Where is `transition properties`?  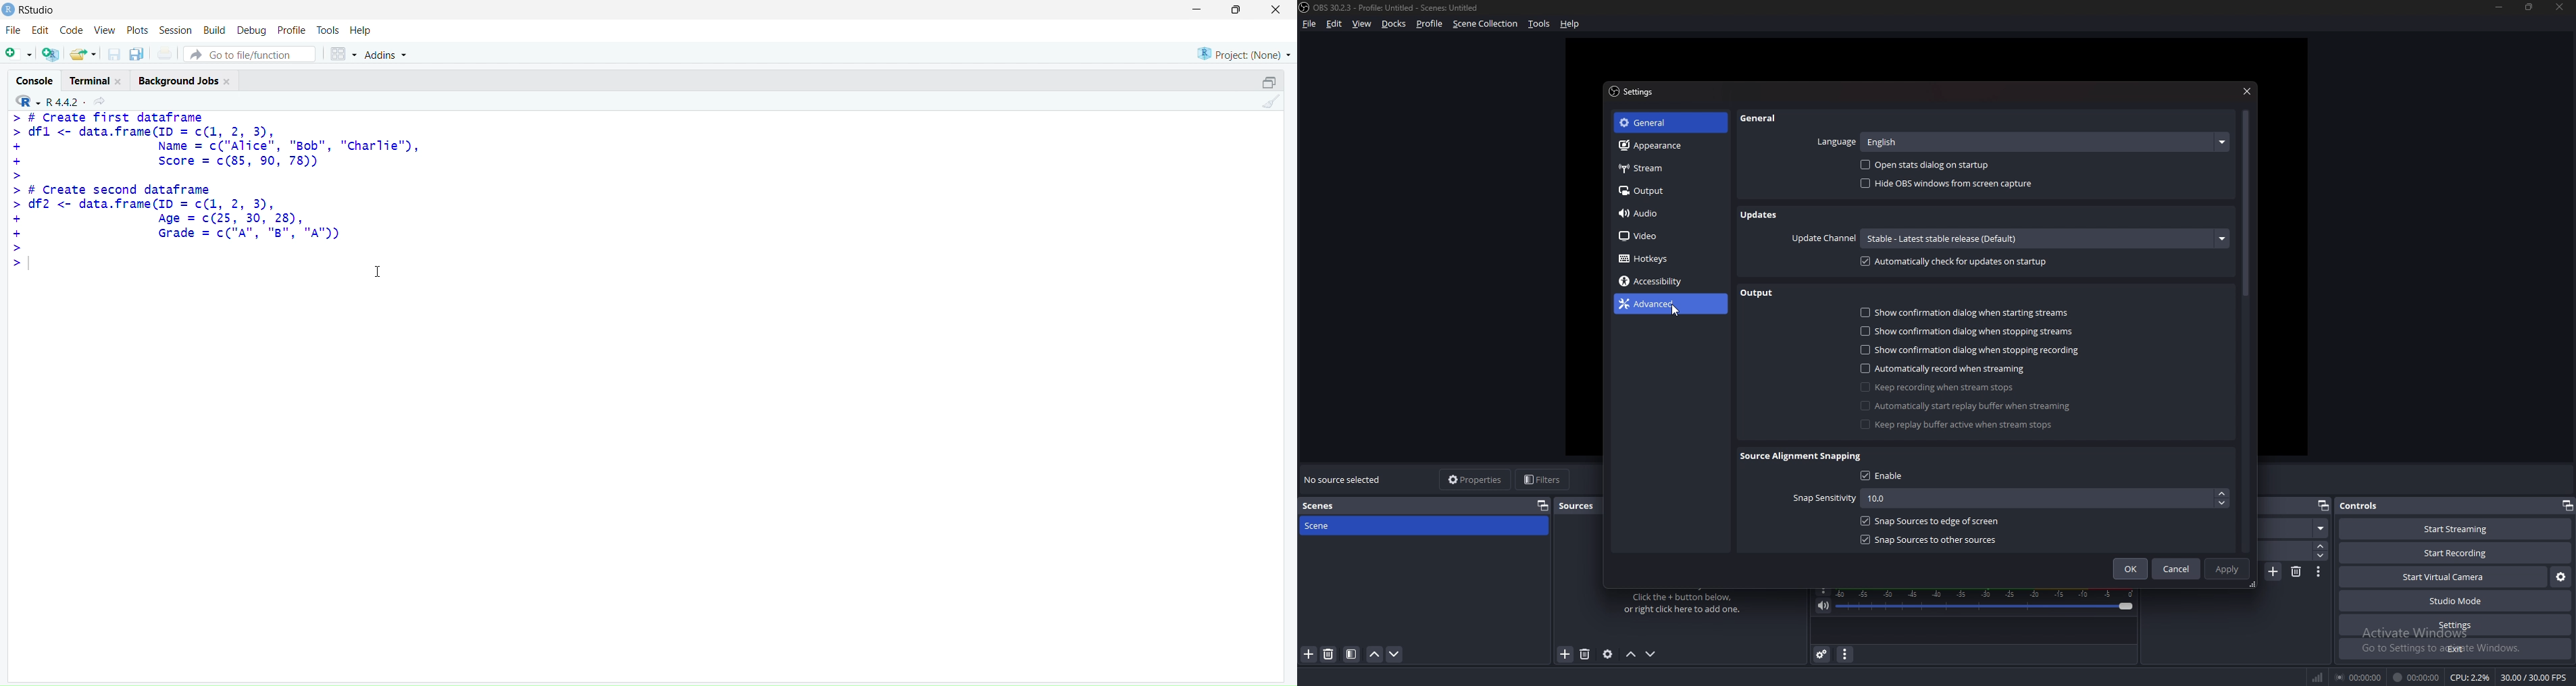
transition properties is located at coordinates (2319, 572).